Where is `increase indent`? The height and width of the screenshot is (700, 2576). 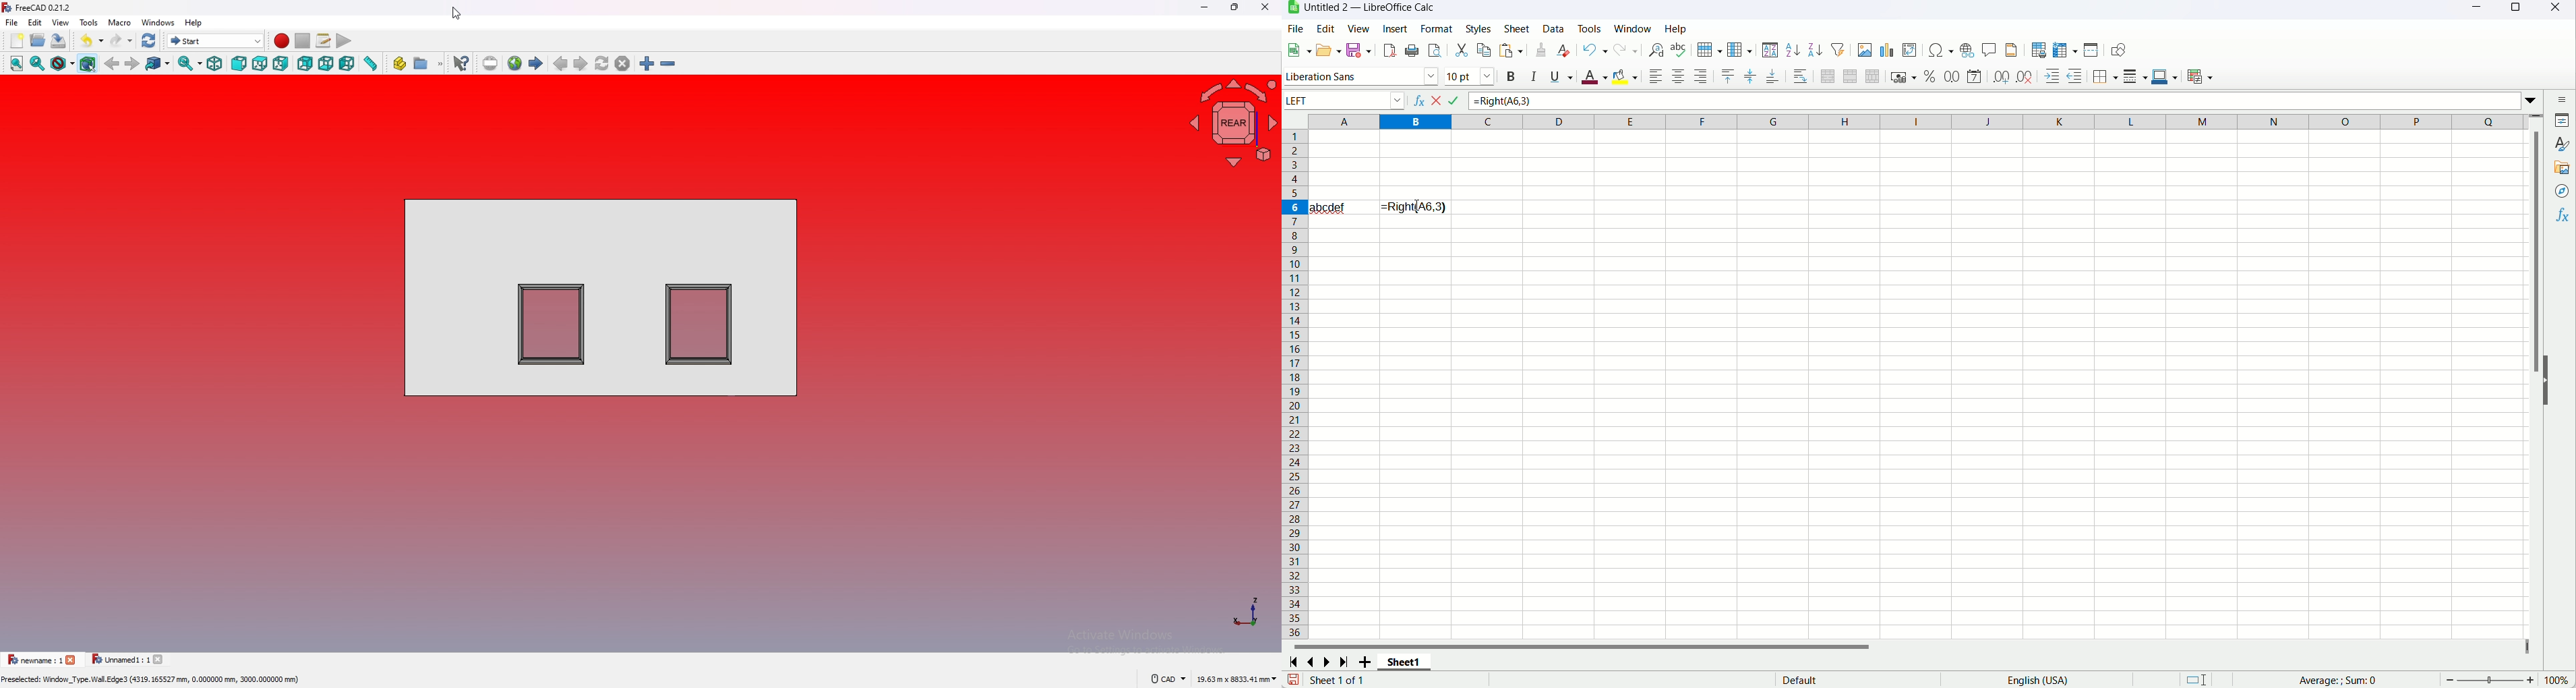
increase indent is located at coordinates (2052, 76).